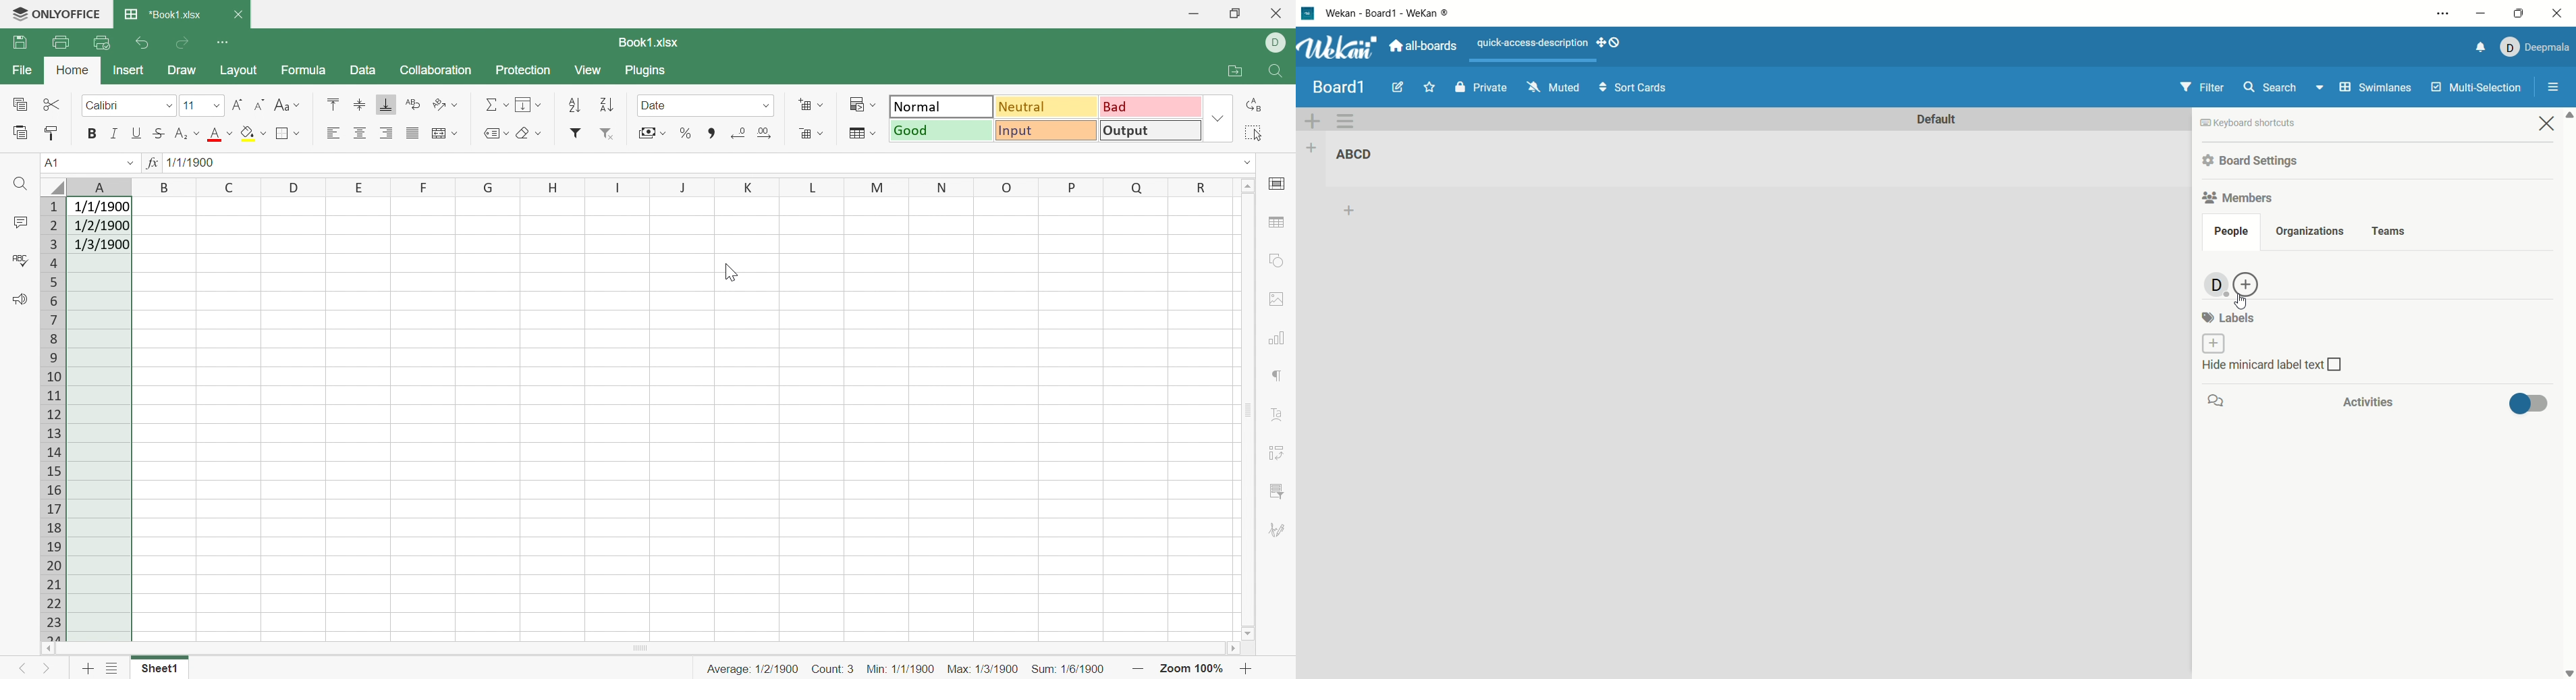 The width and height of the screenshot is (2576, 700). Describe the element at coordinates (360, 133) in the screenshot. I see `Align middle` at that location.